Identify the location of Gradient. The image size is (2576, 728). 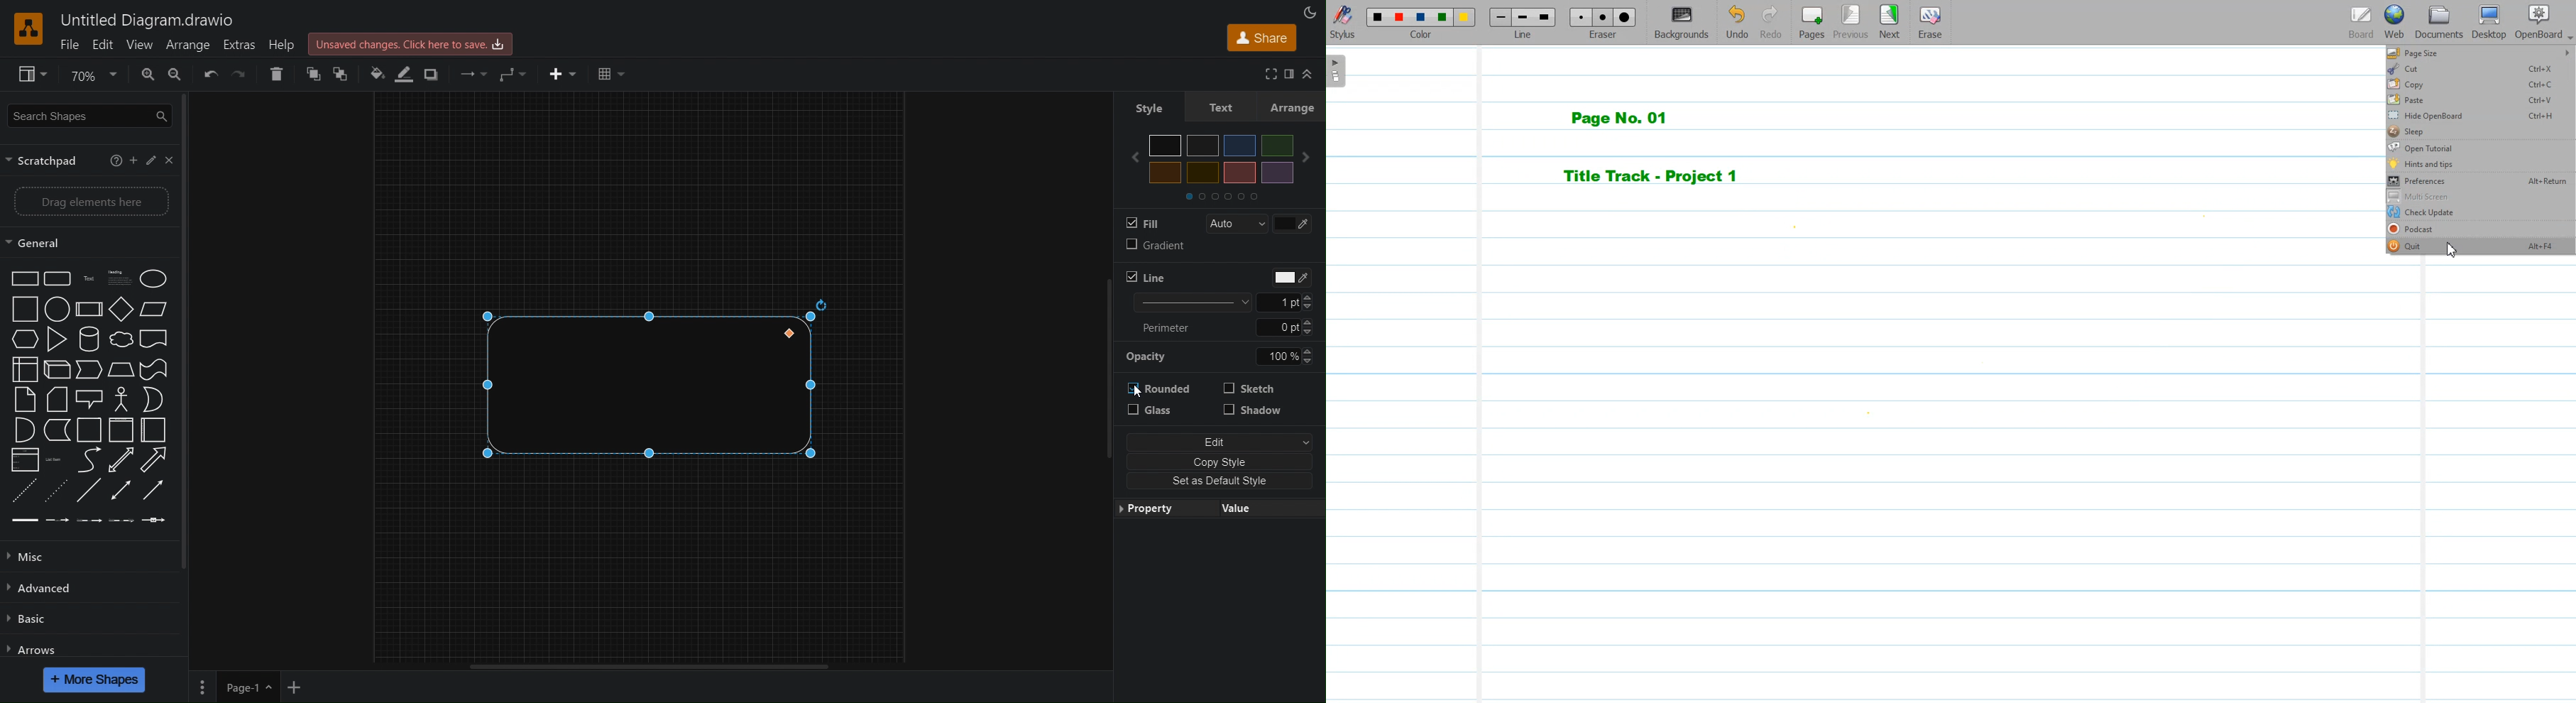
(1152, 249).